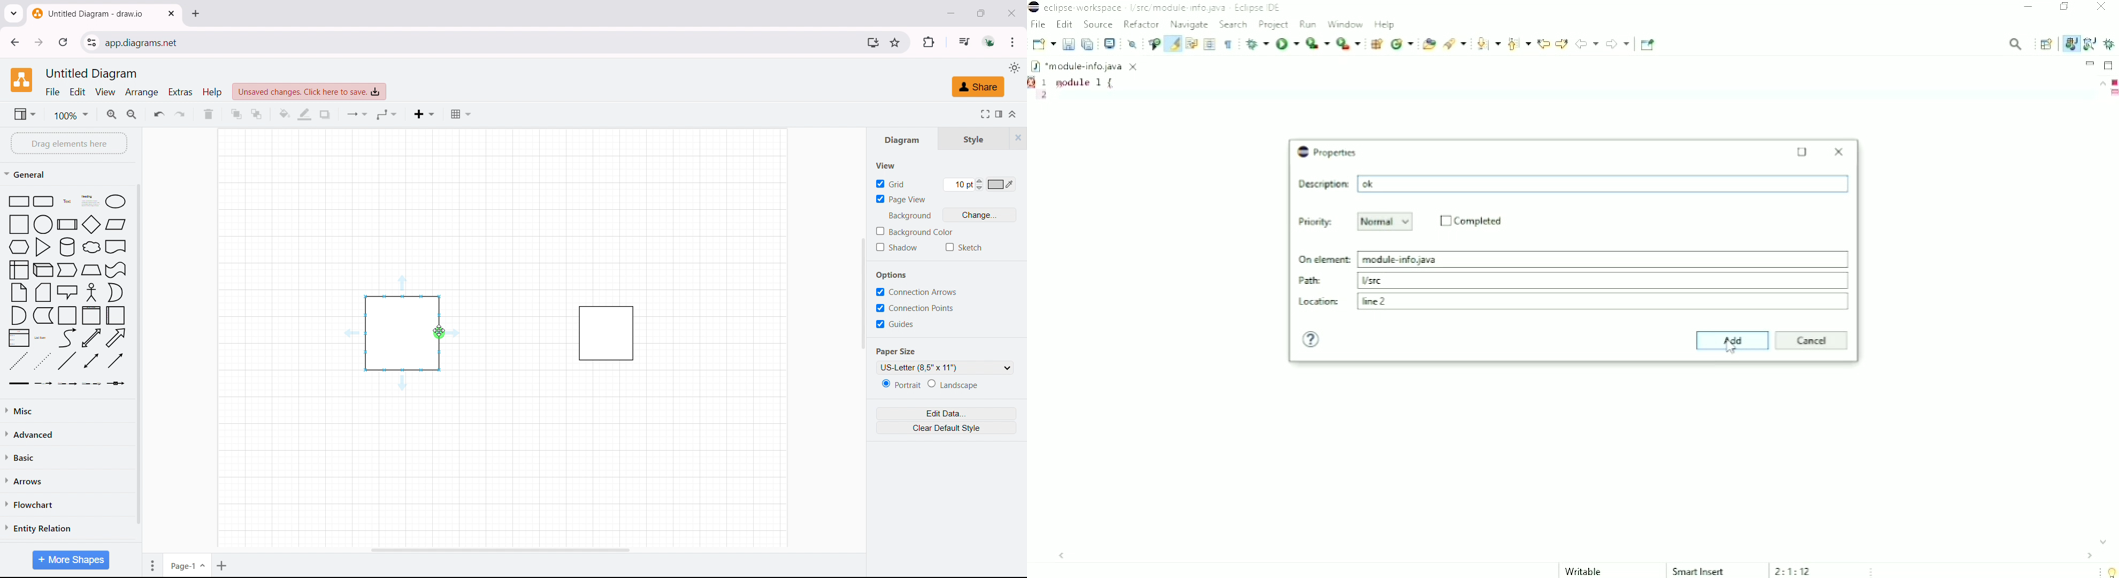 The height and width of the screenshot is (588, 2128). I want to click on Location, so click(1575, 301).